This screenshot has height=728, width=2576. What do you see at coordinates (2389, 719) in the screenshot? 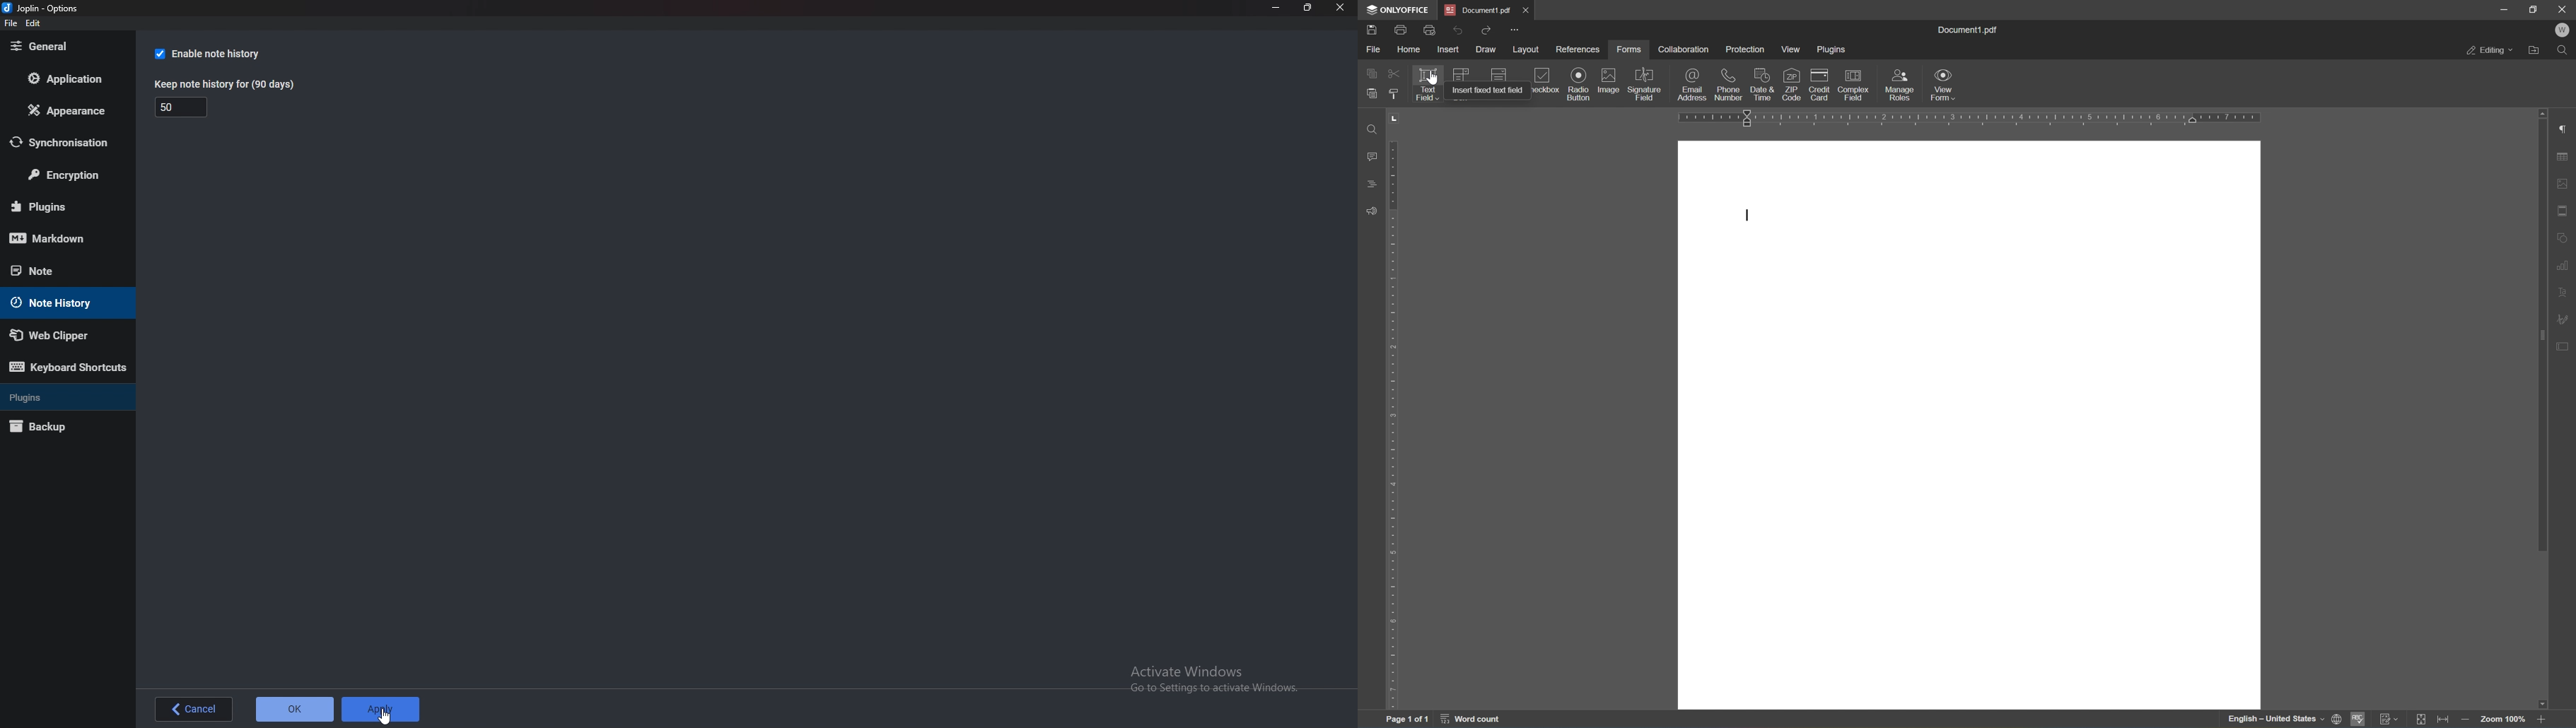
I see `track changes` at bounding box center [2389, 719].